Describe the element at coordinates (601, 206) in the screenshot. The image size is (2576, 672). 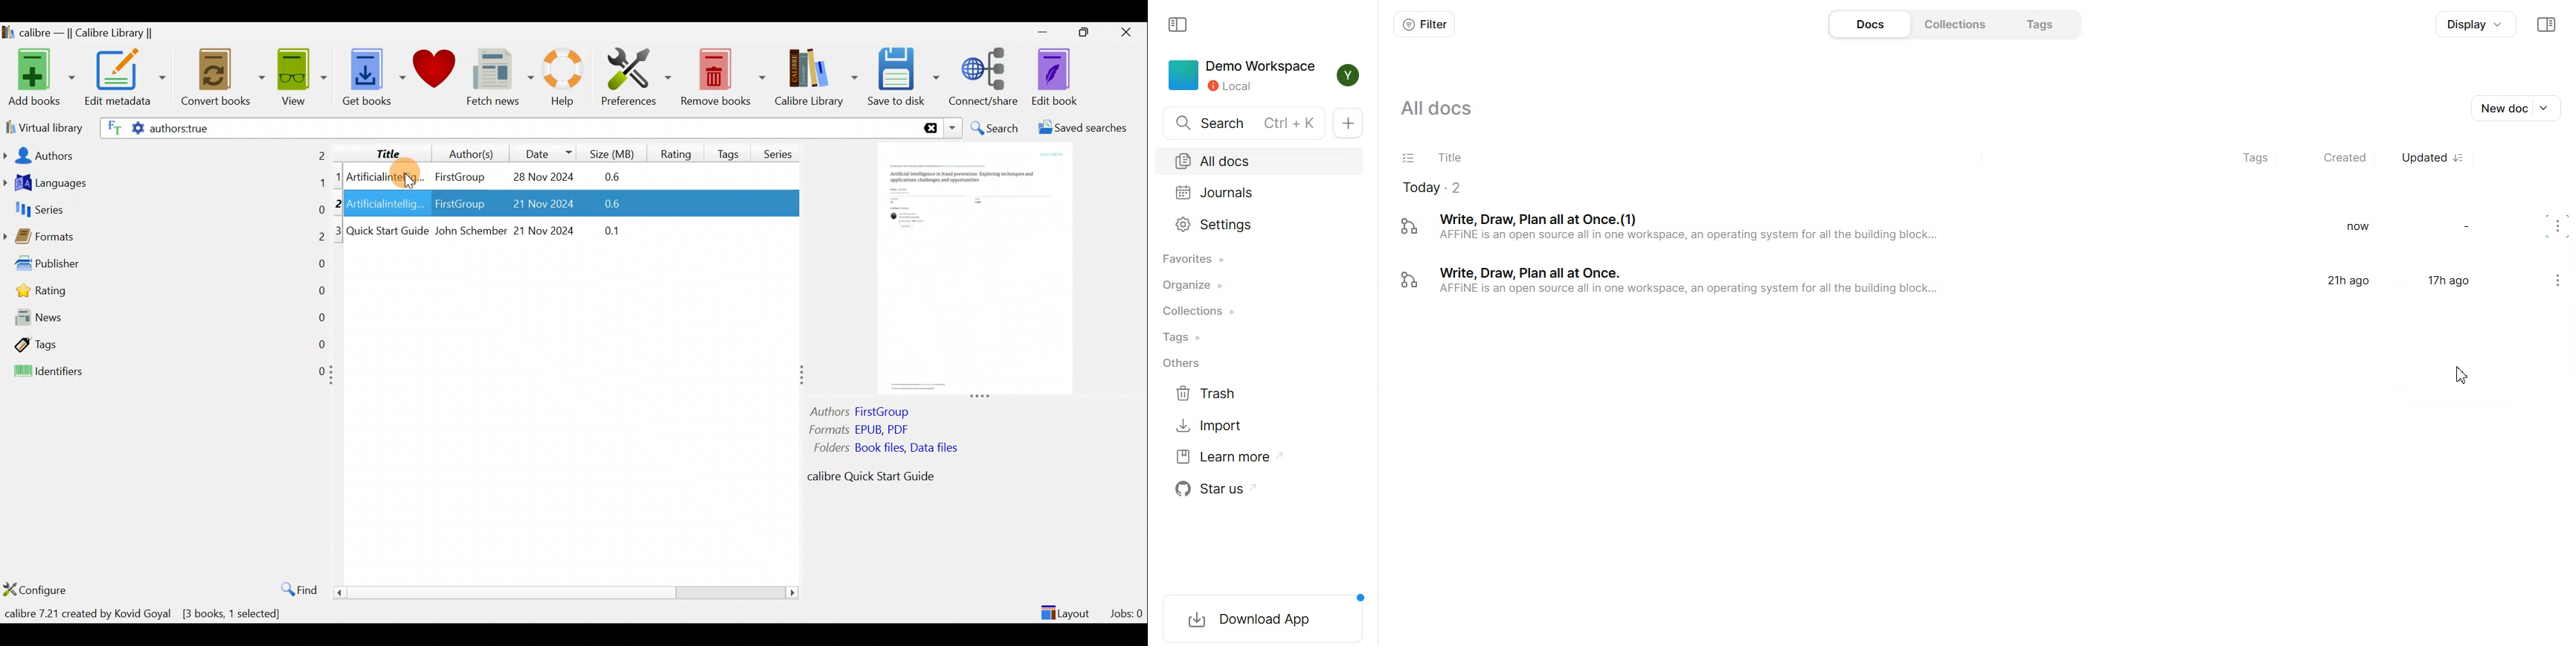
I see `0.6` at that location.